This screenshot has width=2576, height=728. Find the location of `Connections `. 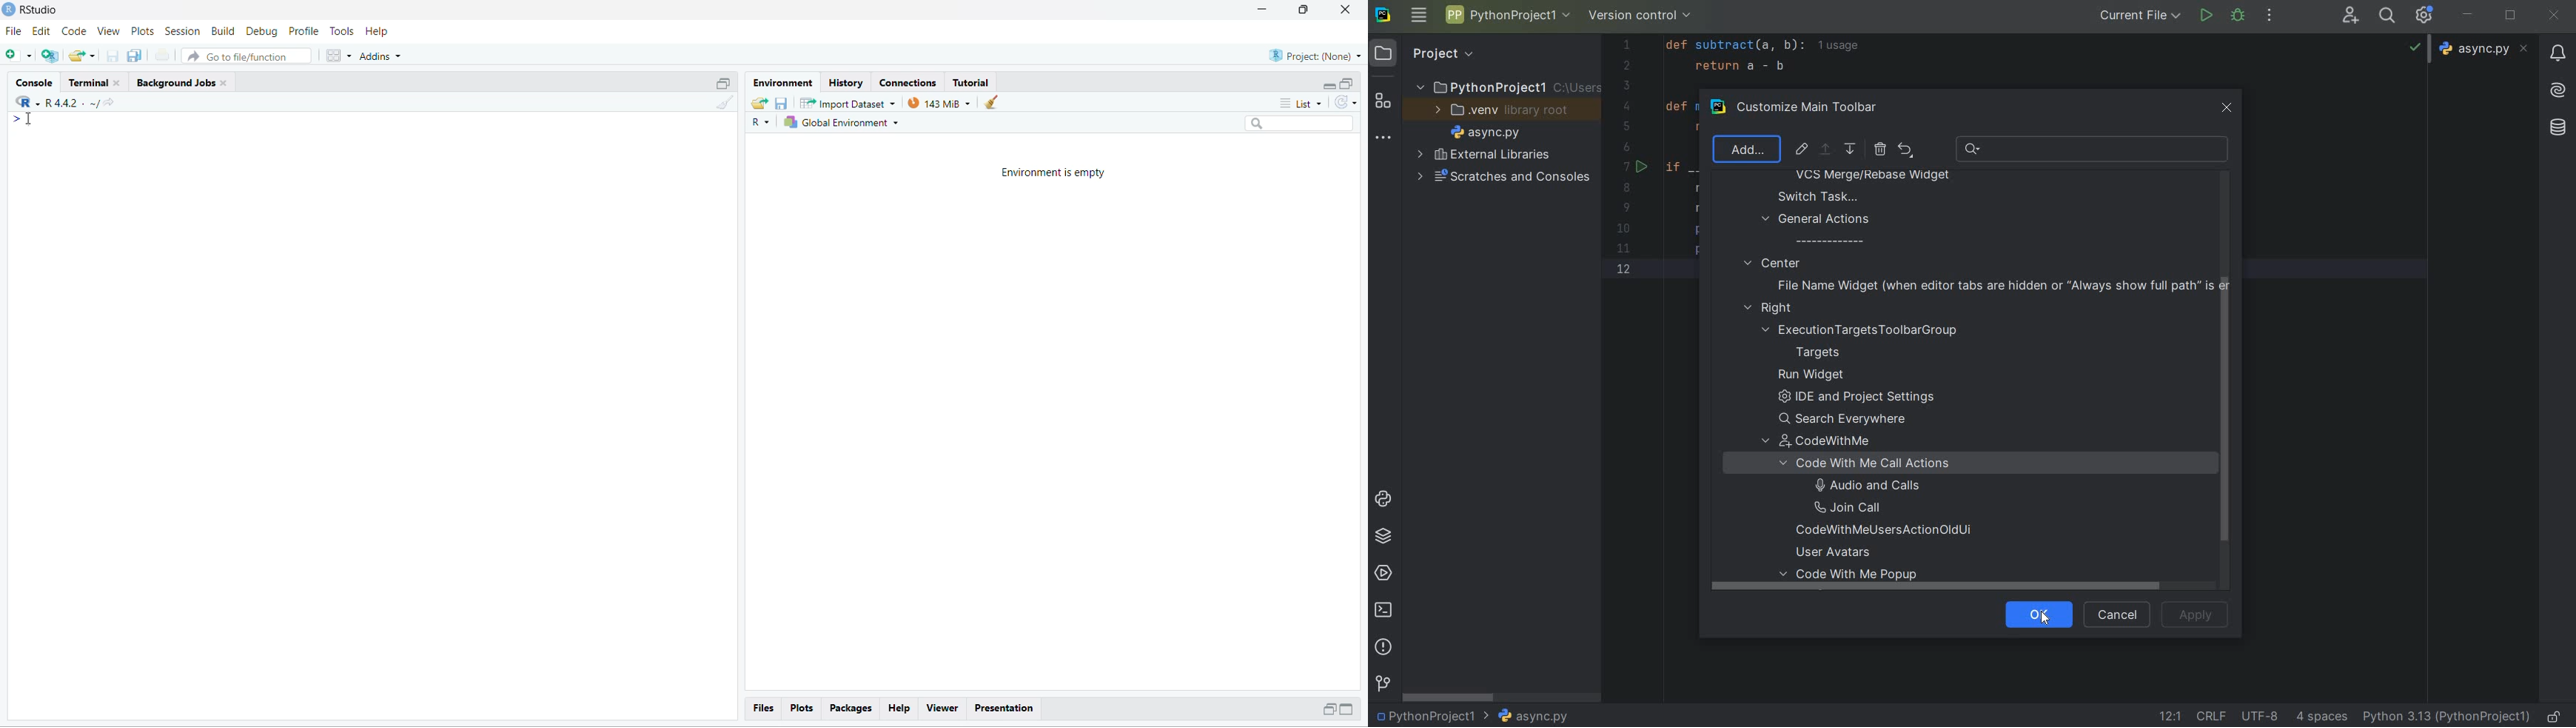

Connections  is located at coordinates (912, 83).